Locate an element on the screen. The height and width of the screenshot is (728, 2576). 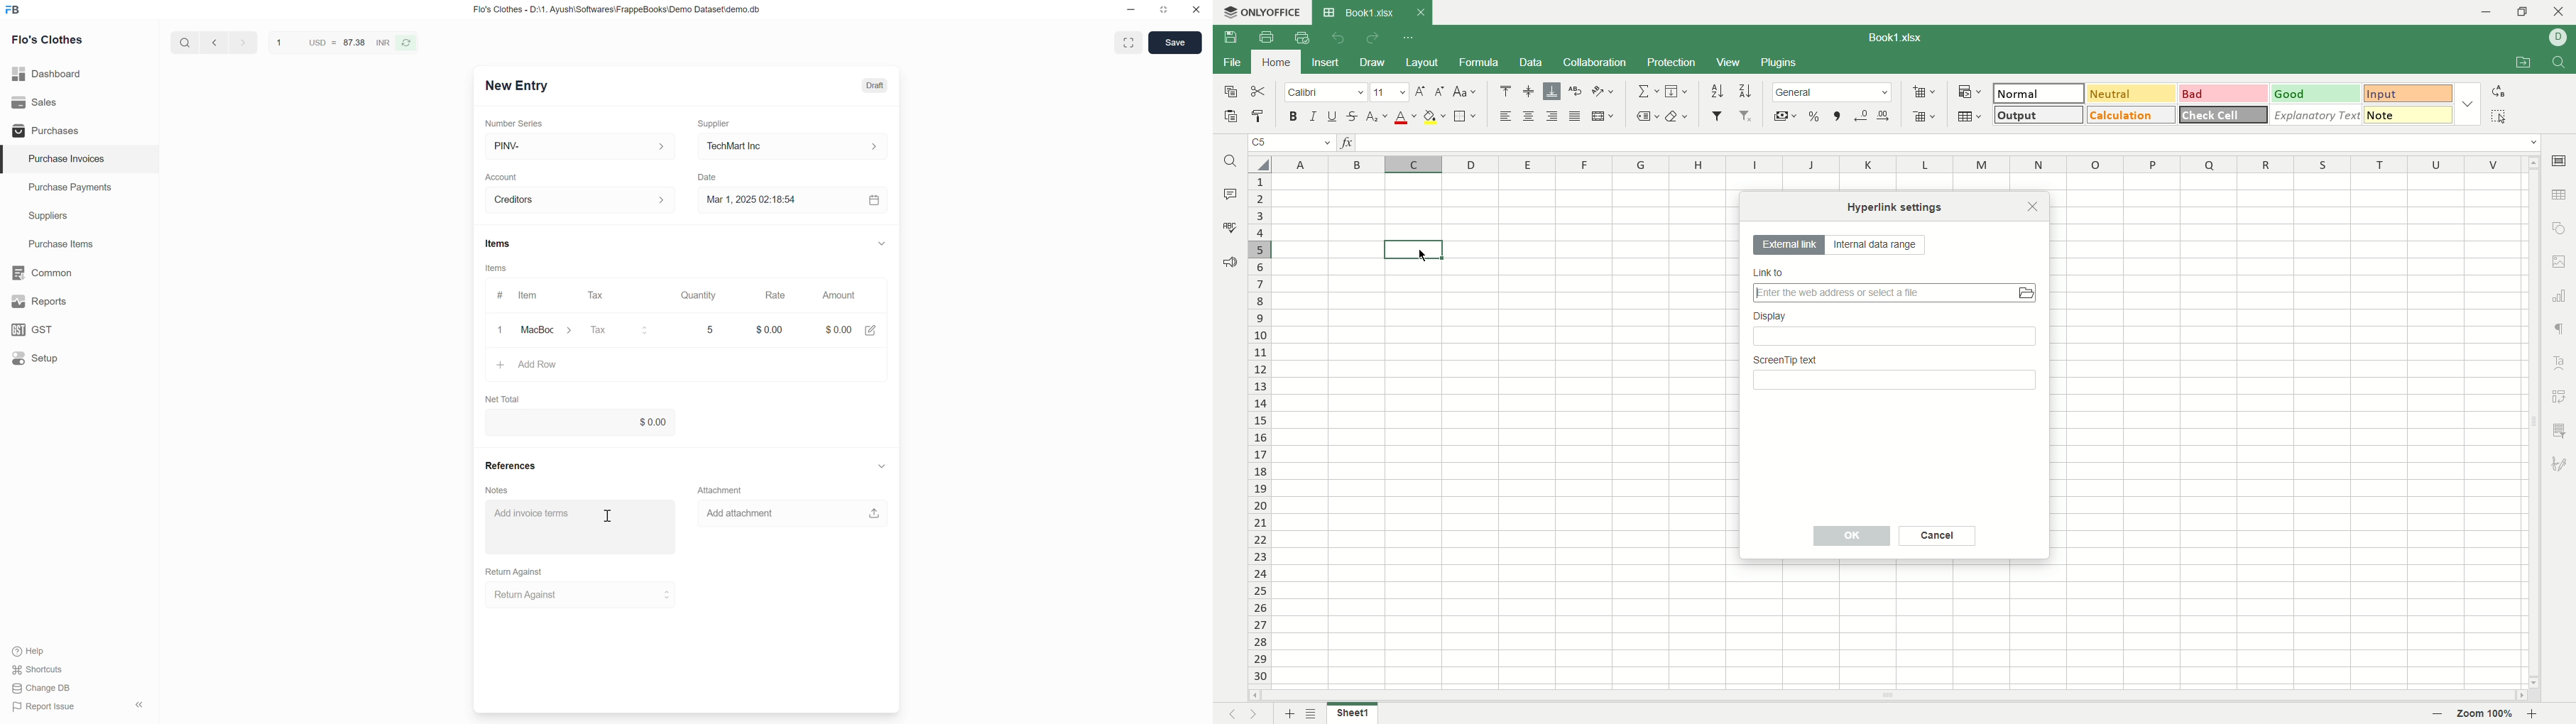
font is located at coordinates (1326, 94).